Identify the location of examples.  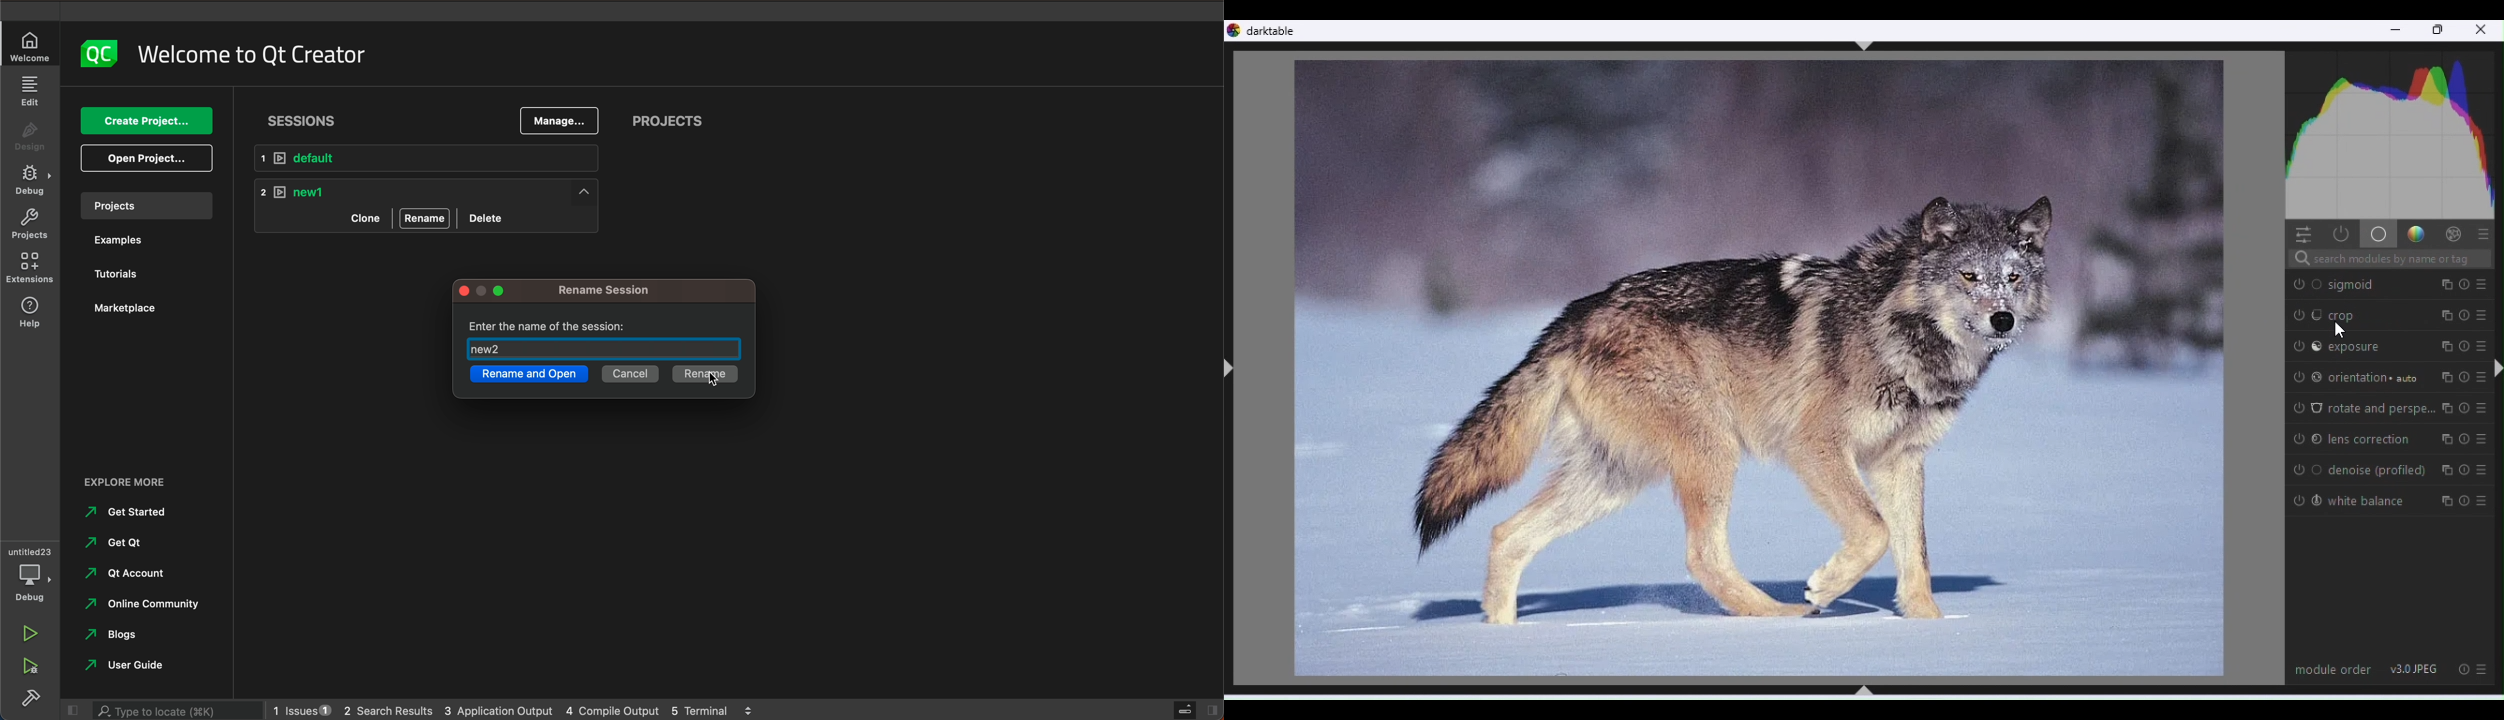
(127, 241).